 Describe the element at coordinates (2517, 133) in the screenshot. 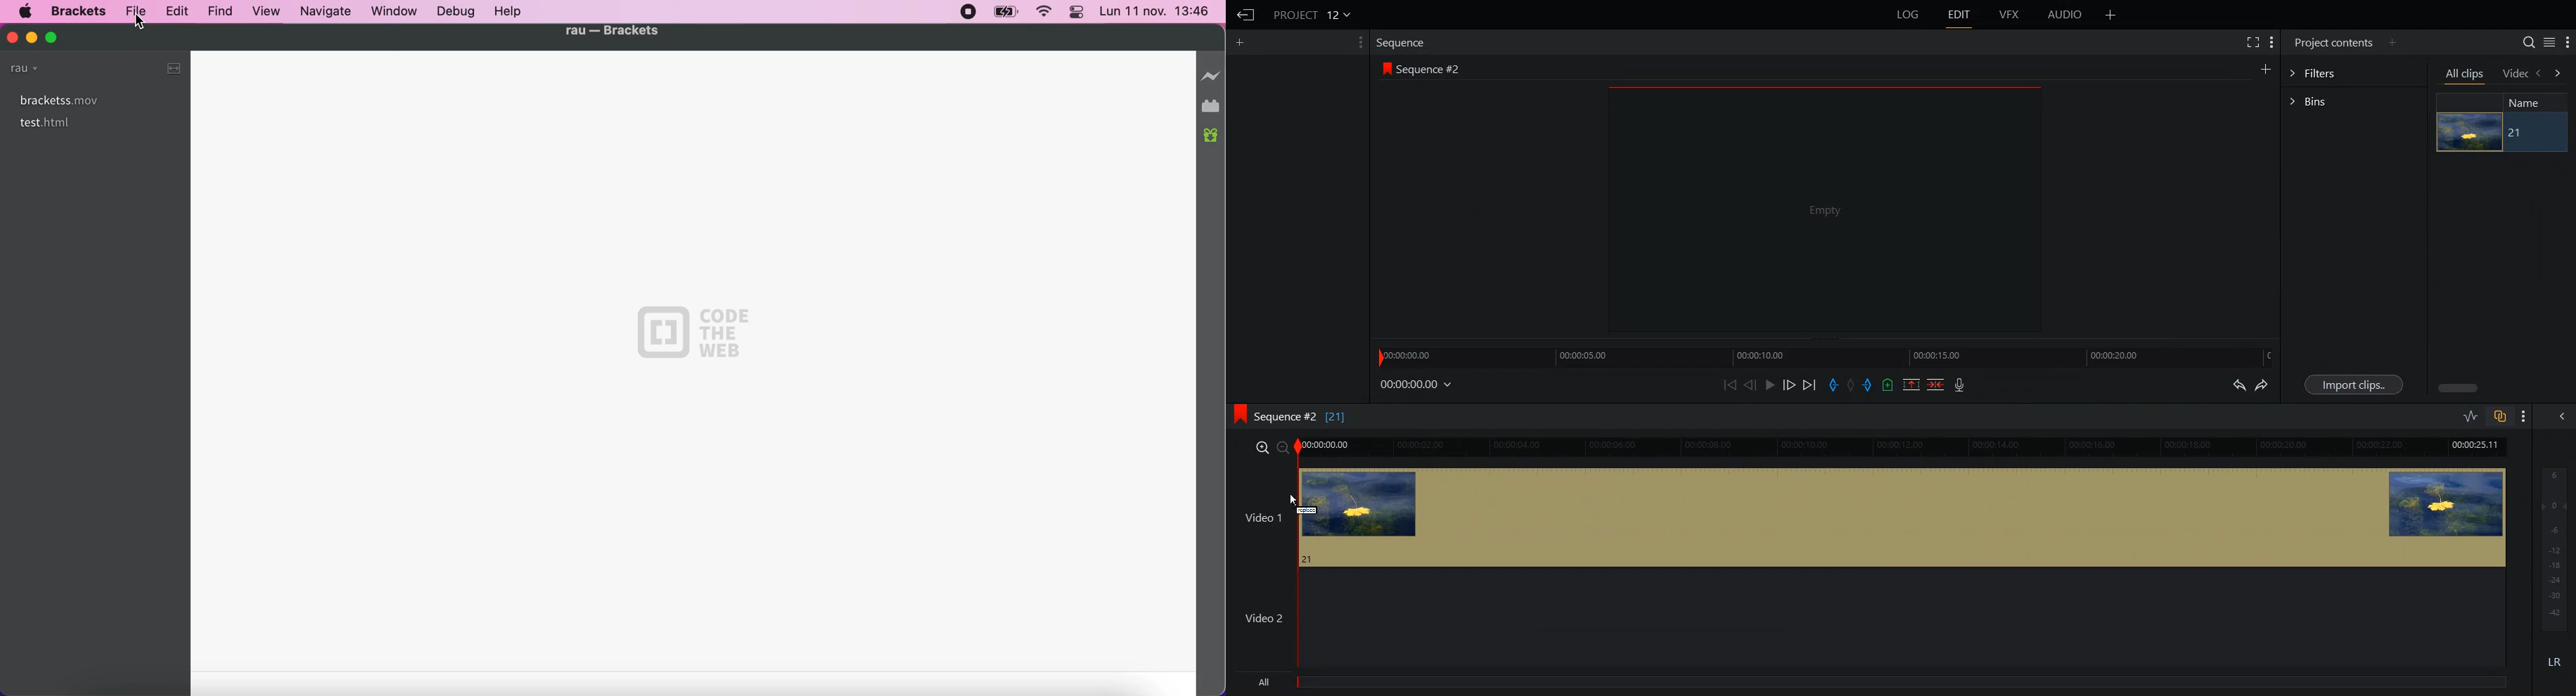

I see `21` at that location.